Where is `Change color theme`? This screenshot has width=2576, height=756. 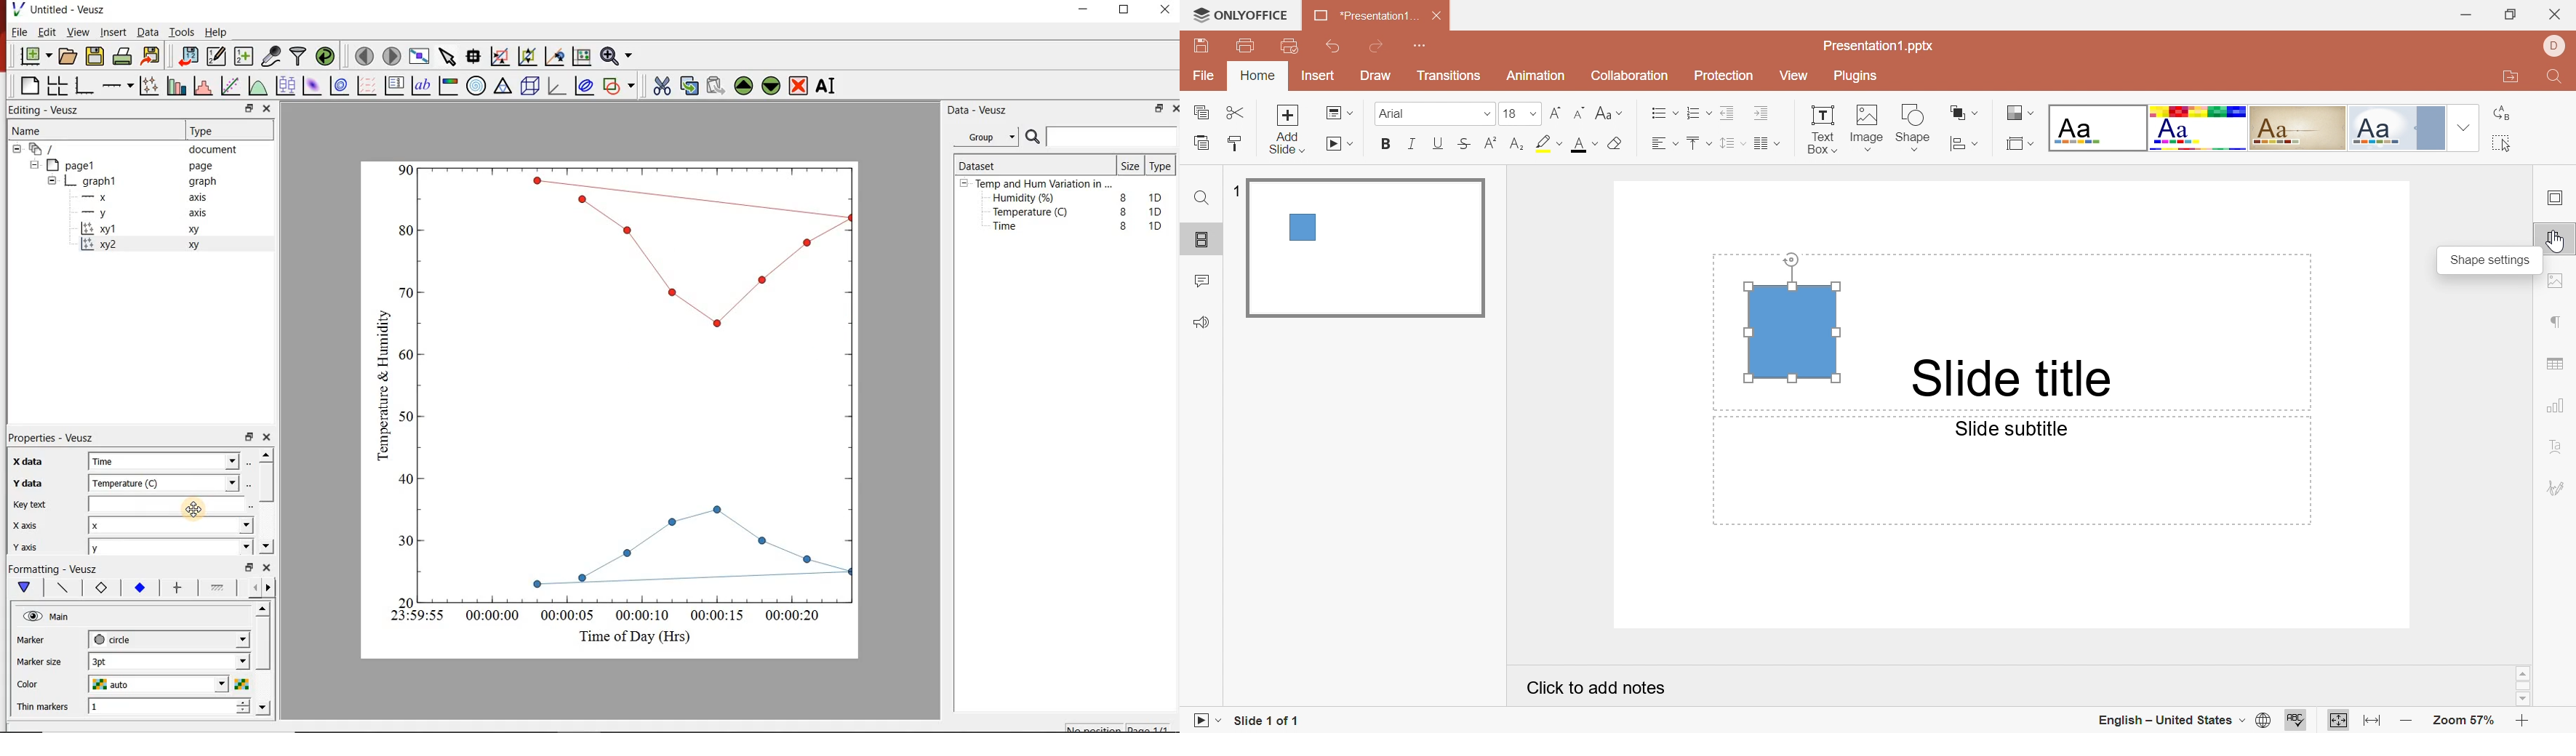 Change color theme is located at coordinates (2018, 113).